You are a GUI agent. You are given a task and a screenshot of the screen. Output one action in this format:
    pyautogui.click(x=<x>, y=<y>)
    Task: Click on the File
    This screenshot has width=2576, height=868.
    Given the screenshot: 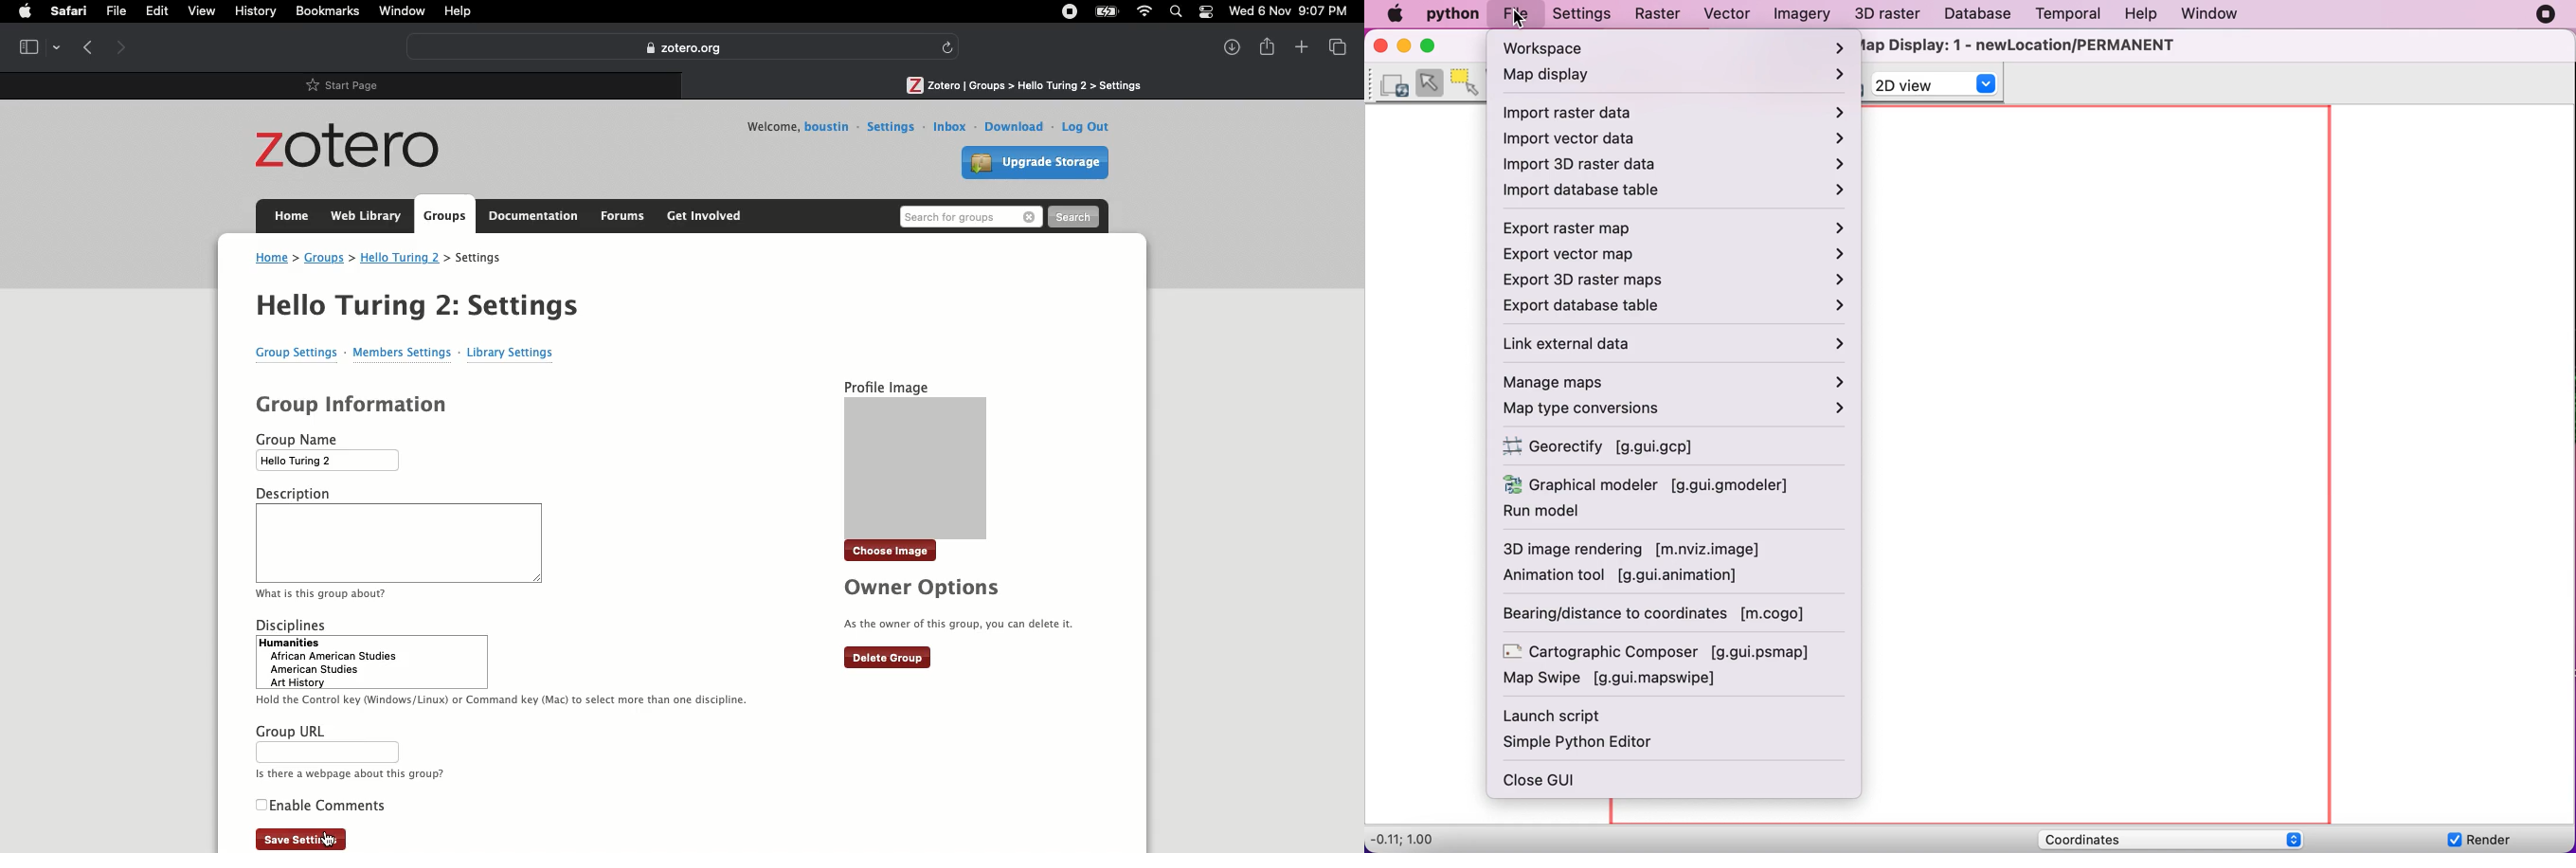 What is the action you would take?
    pyautogui.click(x=119, y=11)
    